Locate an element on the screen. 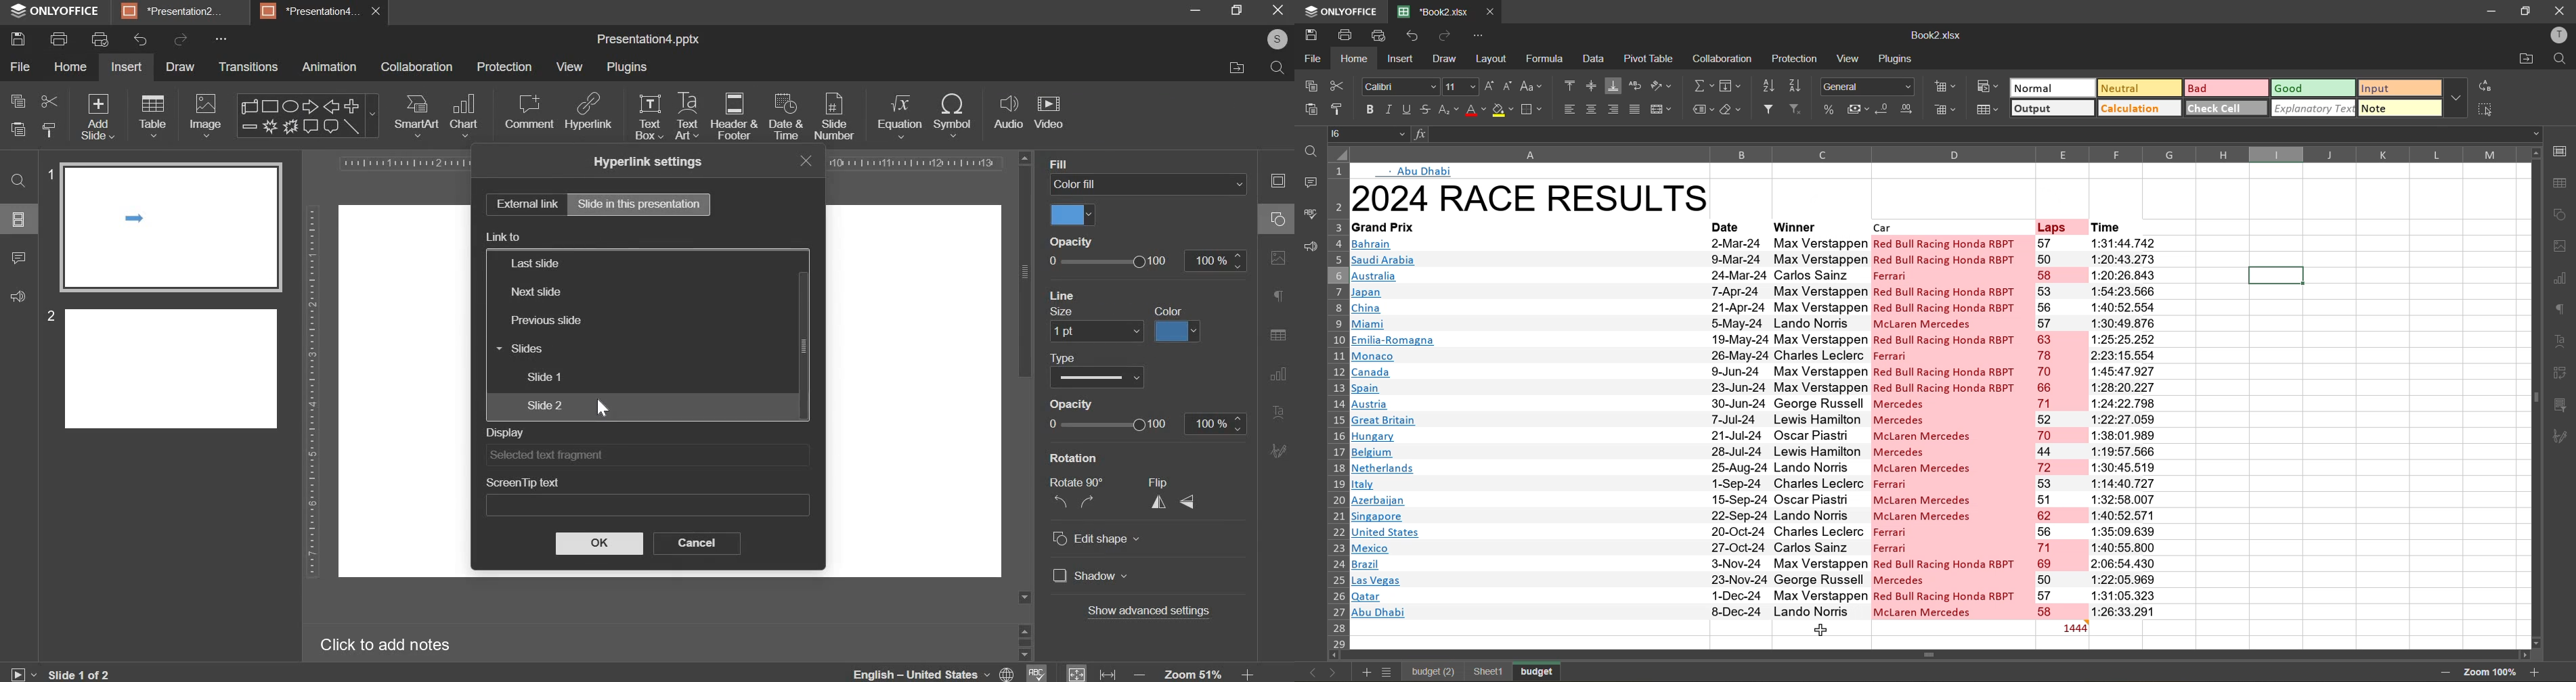 The width and height of the screenshot is (2576, 700). cursor is located at coordinates (1823, 629).